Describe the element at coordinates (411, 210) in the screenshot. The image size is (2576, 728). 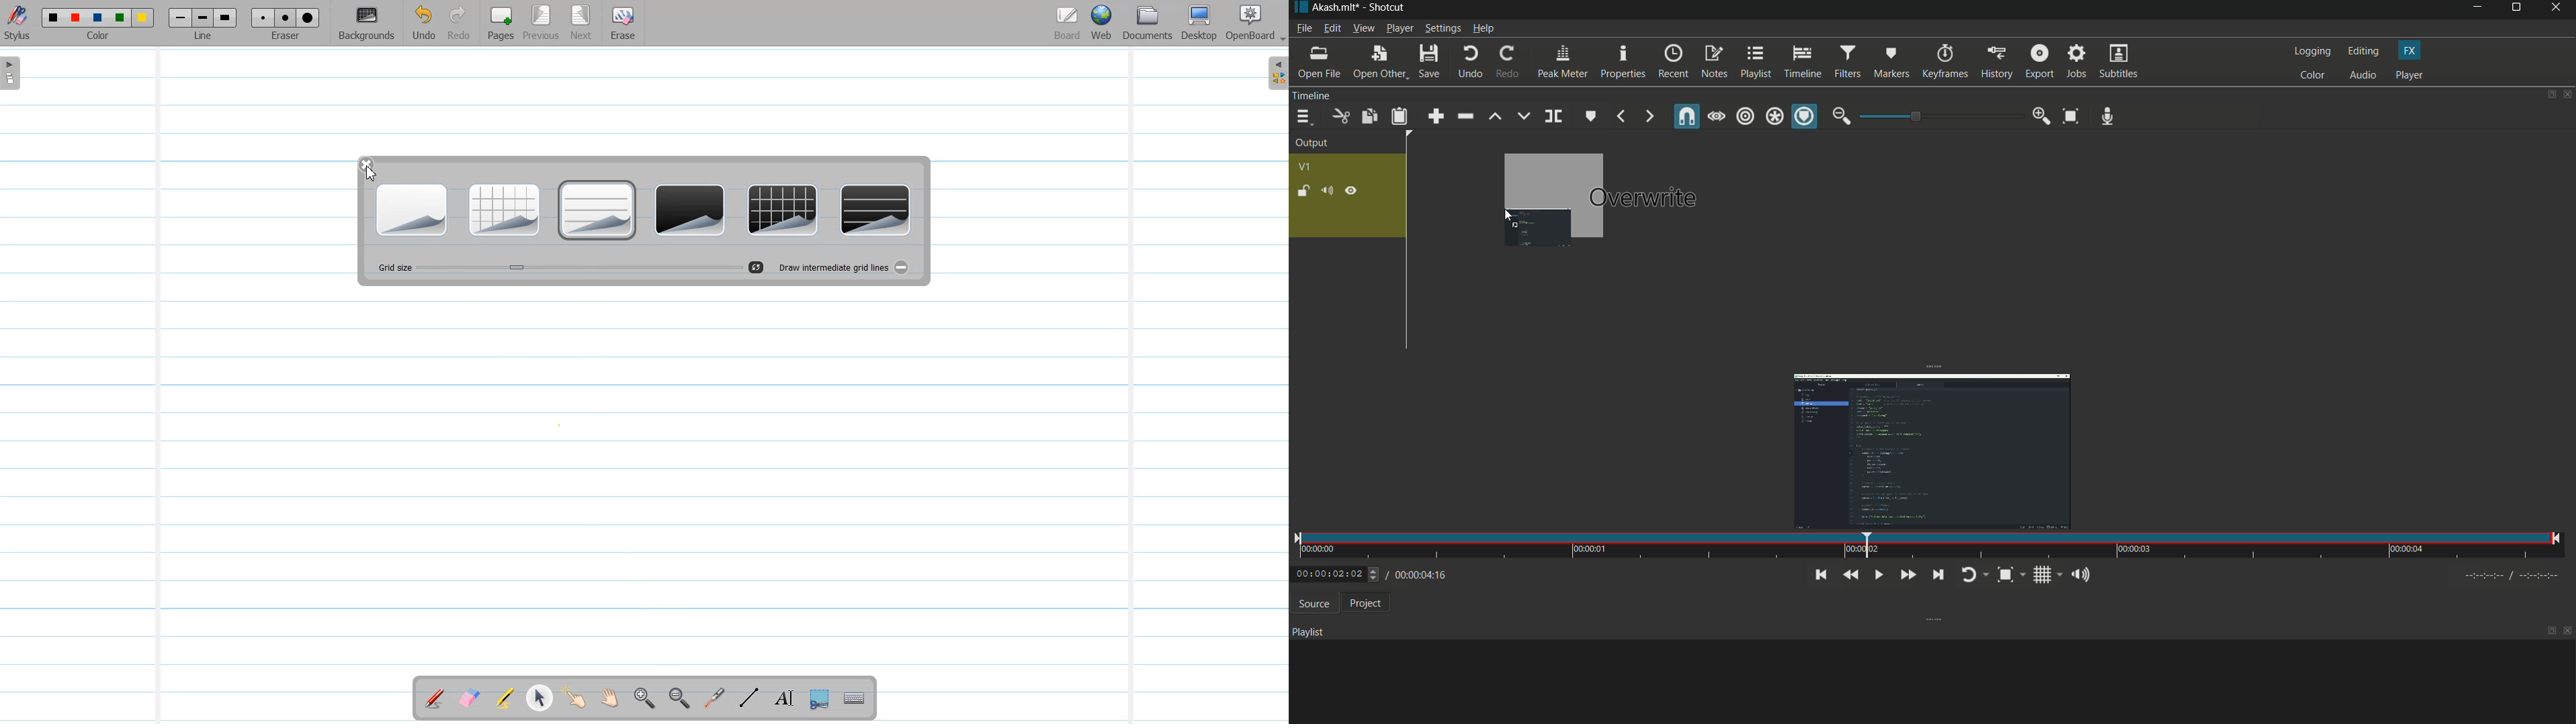
I see `Plain Light Backgrounds` at that location.